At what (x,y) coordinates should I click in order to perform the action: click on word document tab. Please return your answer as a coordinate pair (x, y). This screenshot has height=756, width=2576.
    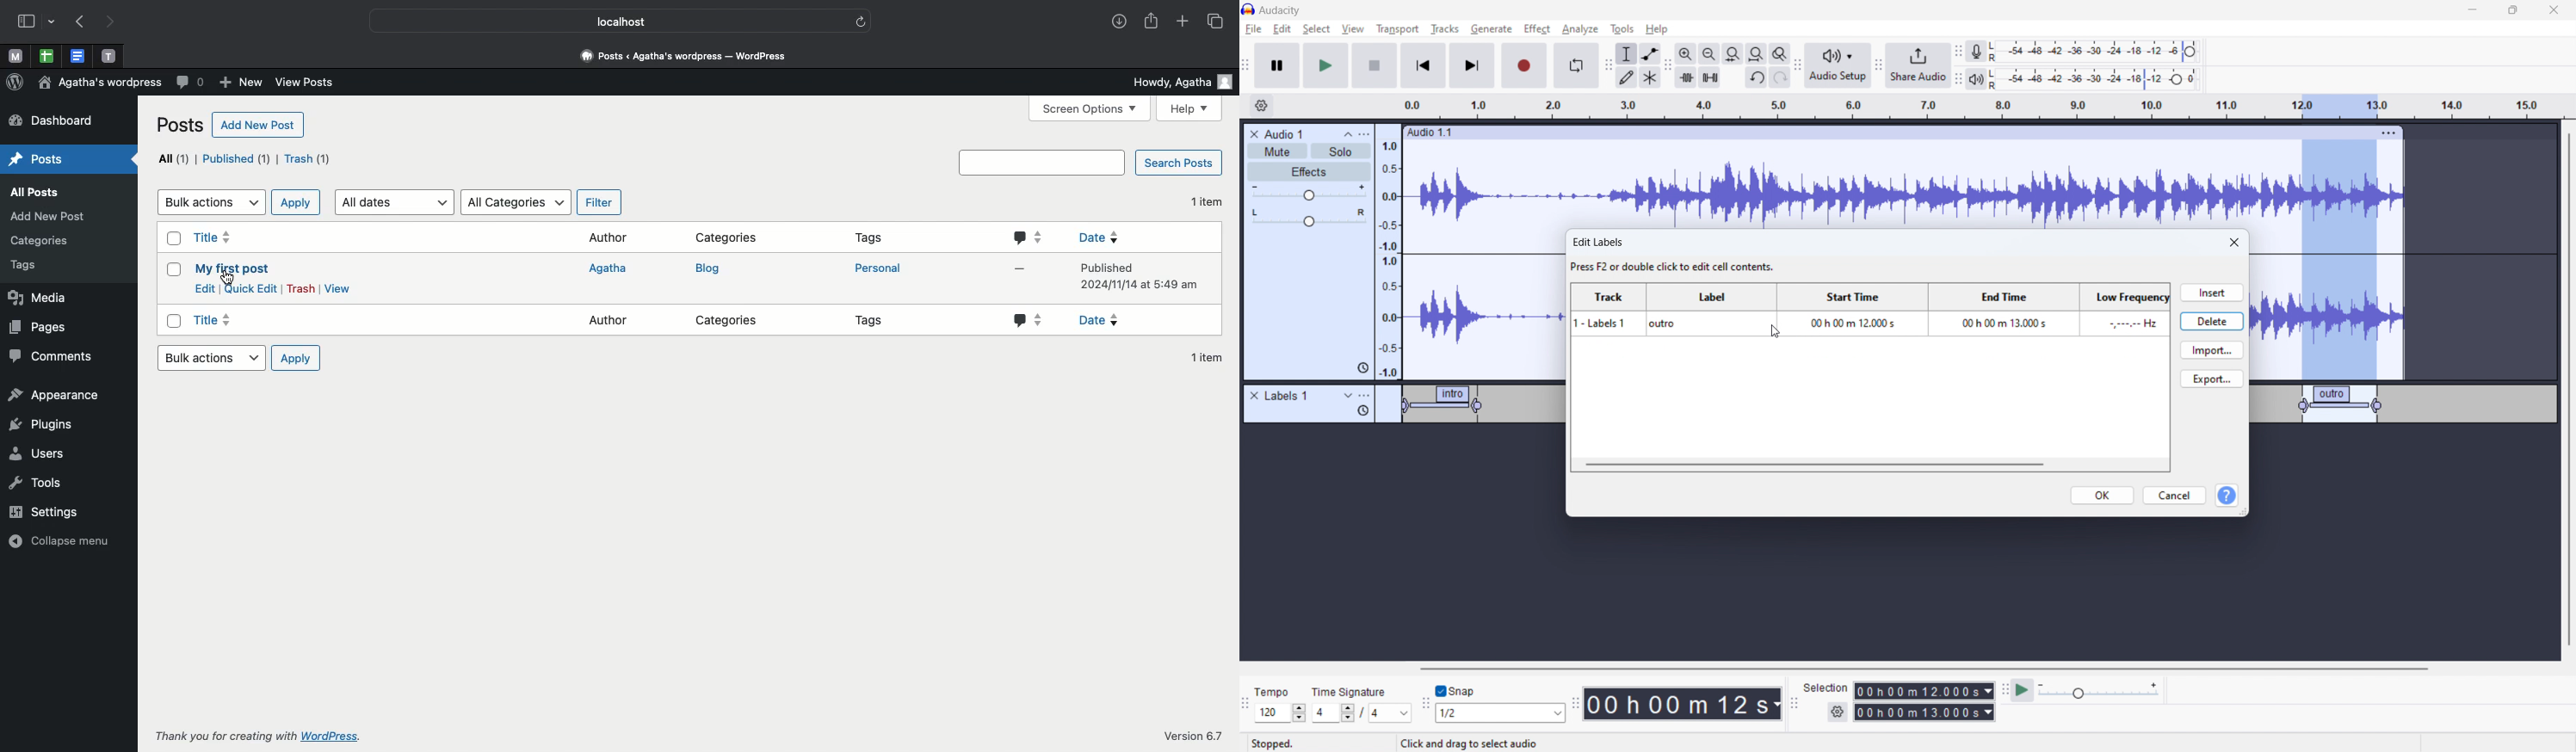
    Looking at the image, I should click on (75, 55).